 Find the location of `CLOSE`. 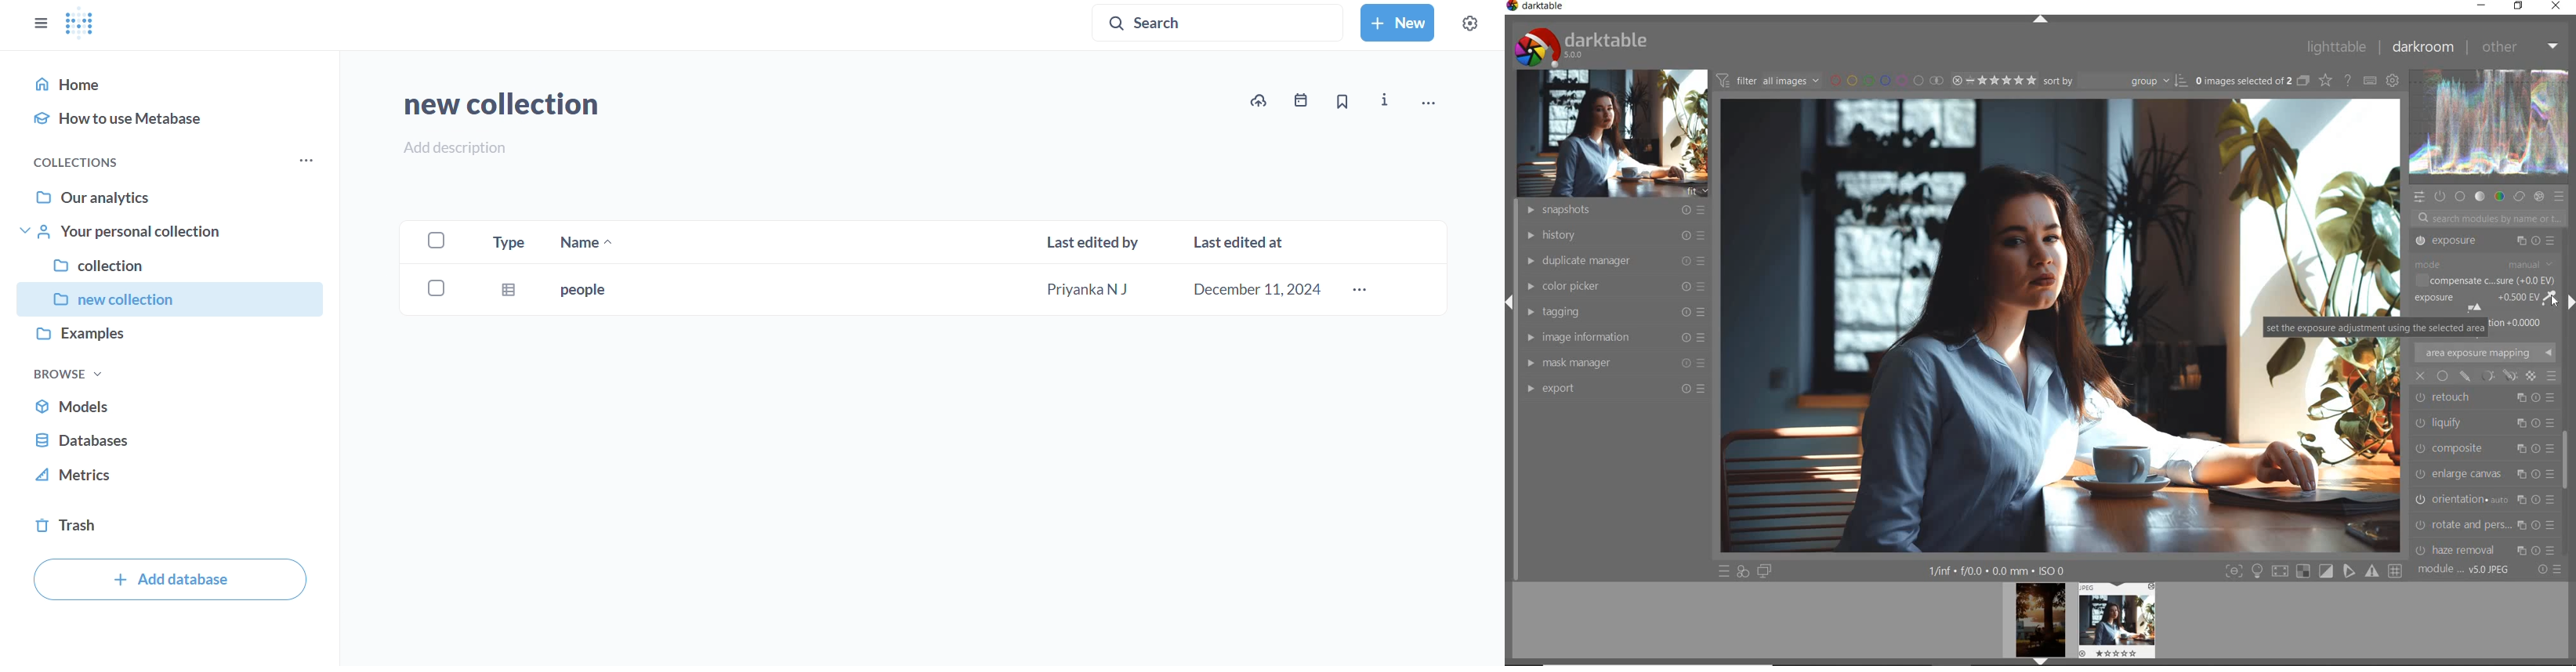

CLOSE is located at coordinates (2556, 6).